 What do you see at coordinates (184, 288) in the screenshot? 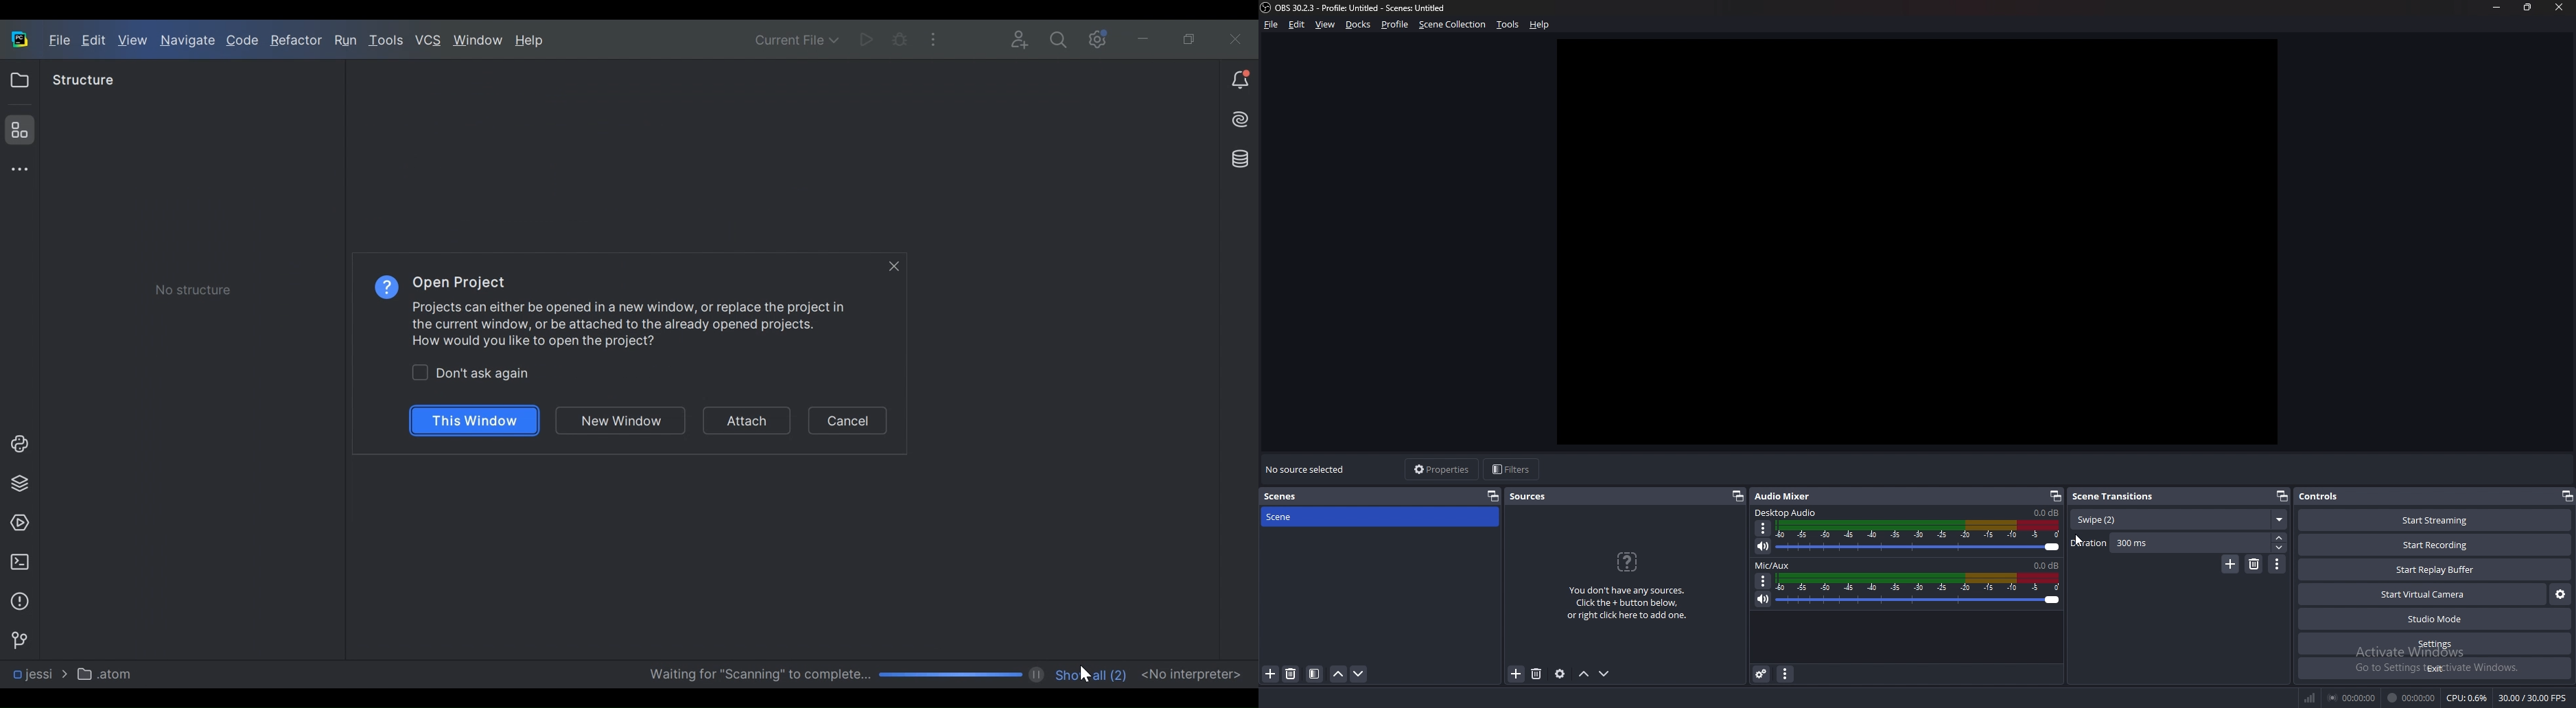
I see `Check box) No Structure` at bounding box center [184, 288].